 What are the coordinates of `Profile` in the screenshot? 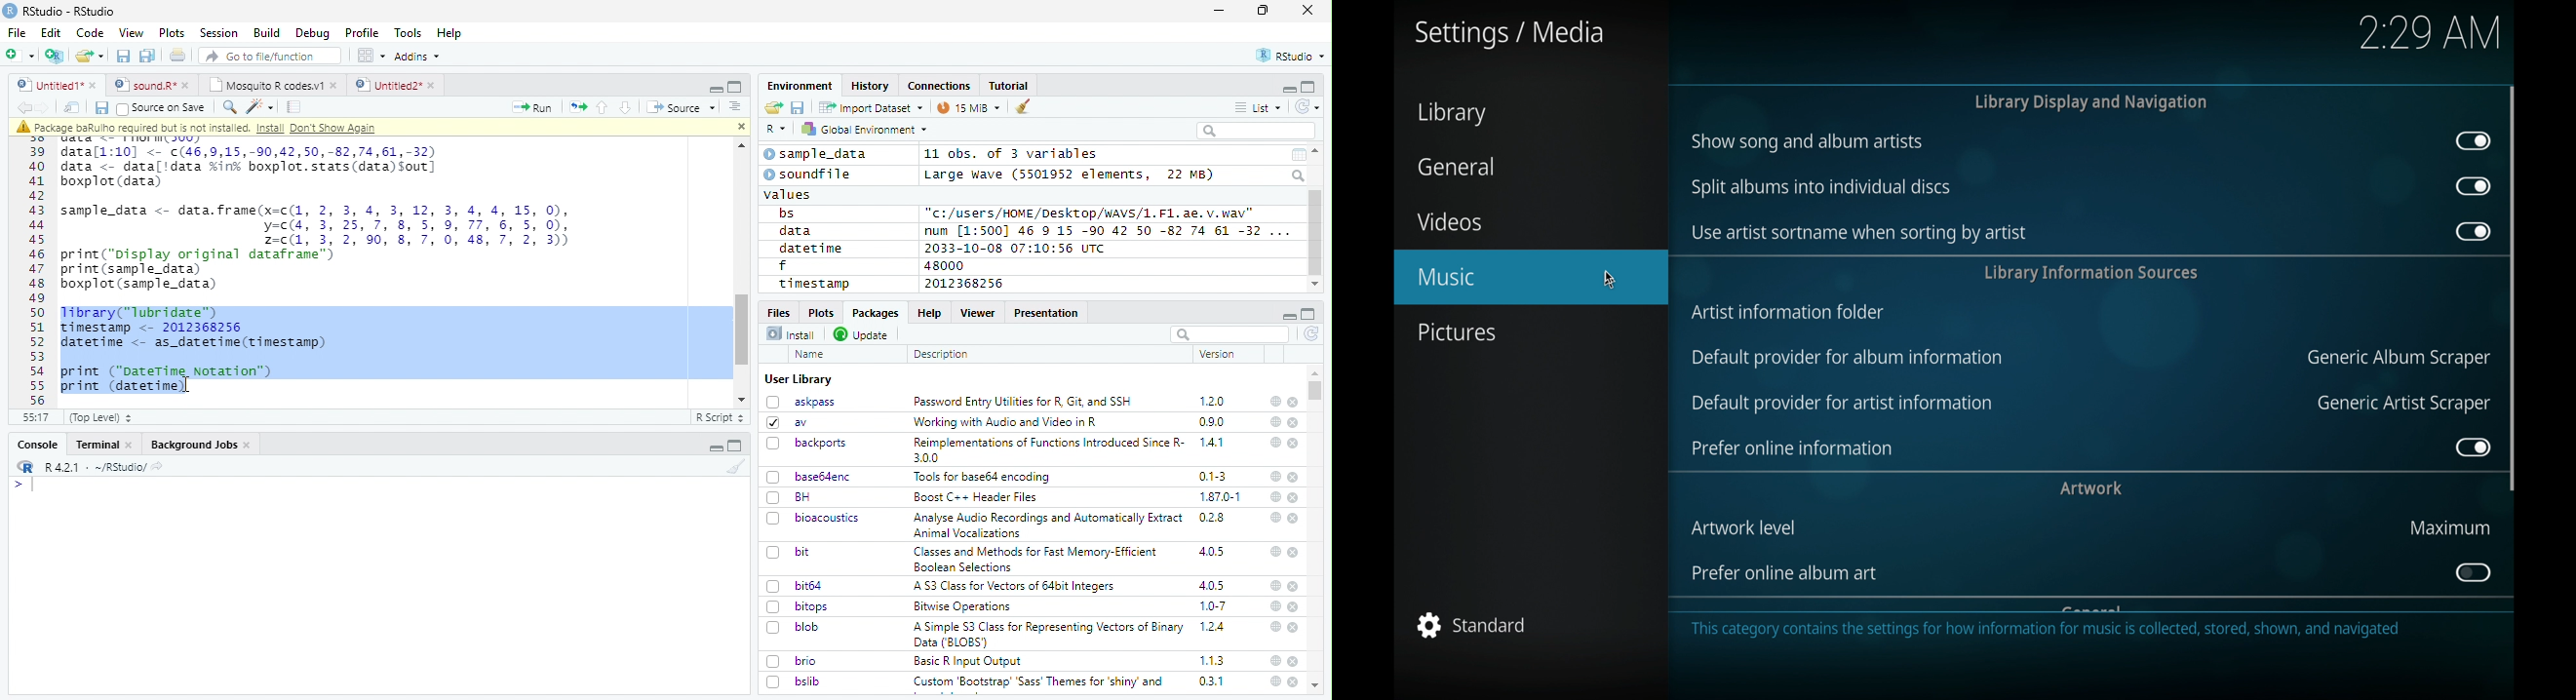 It's located at (362, 33).